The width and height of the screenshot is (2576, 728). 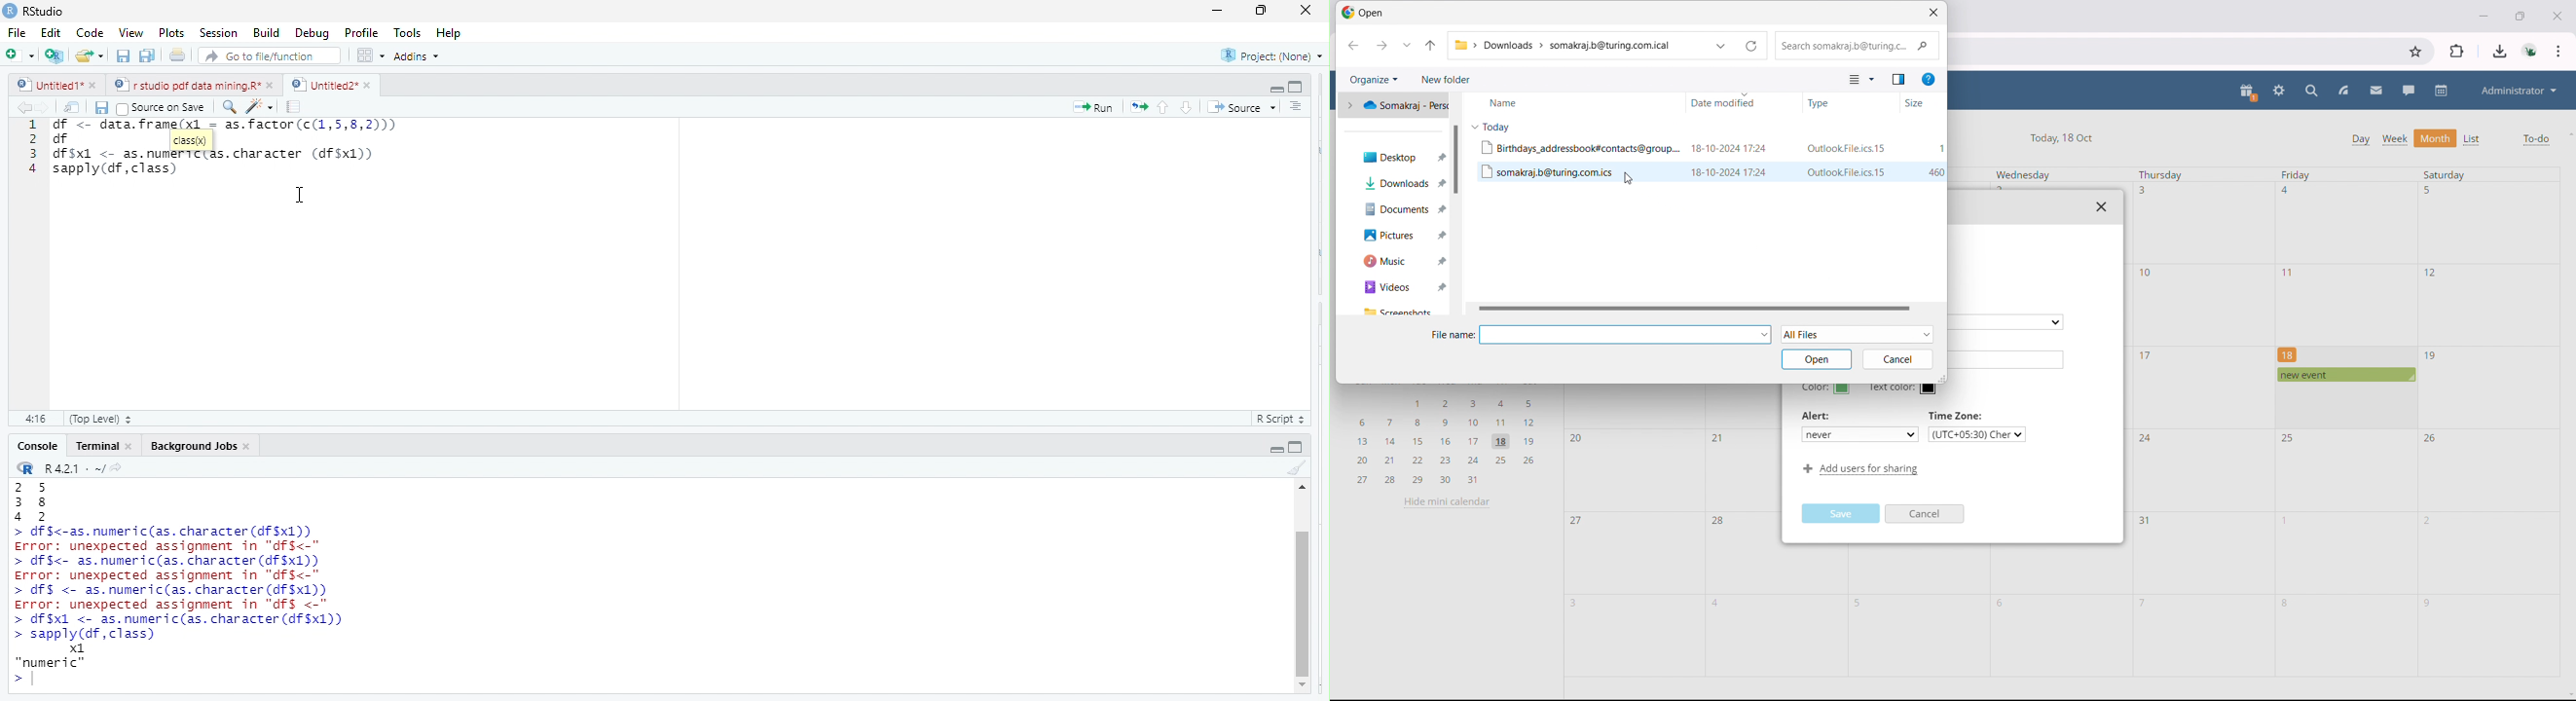 I want to click on Plots., so click(x=170, y=33).